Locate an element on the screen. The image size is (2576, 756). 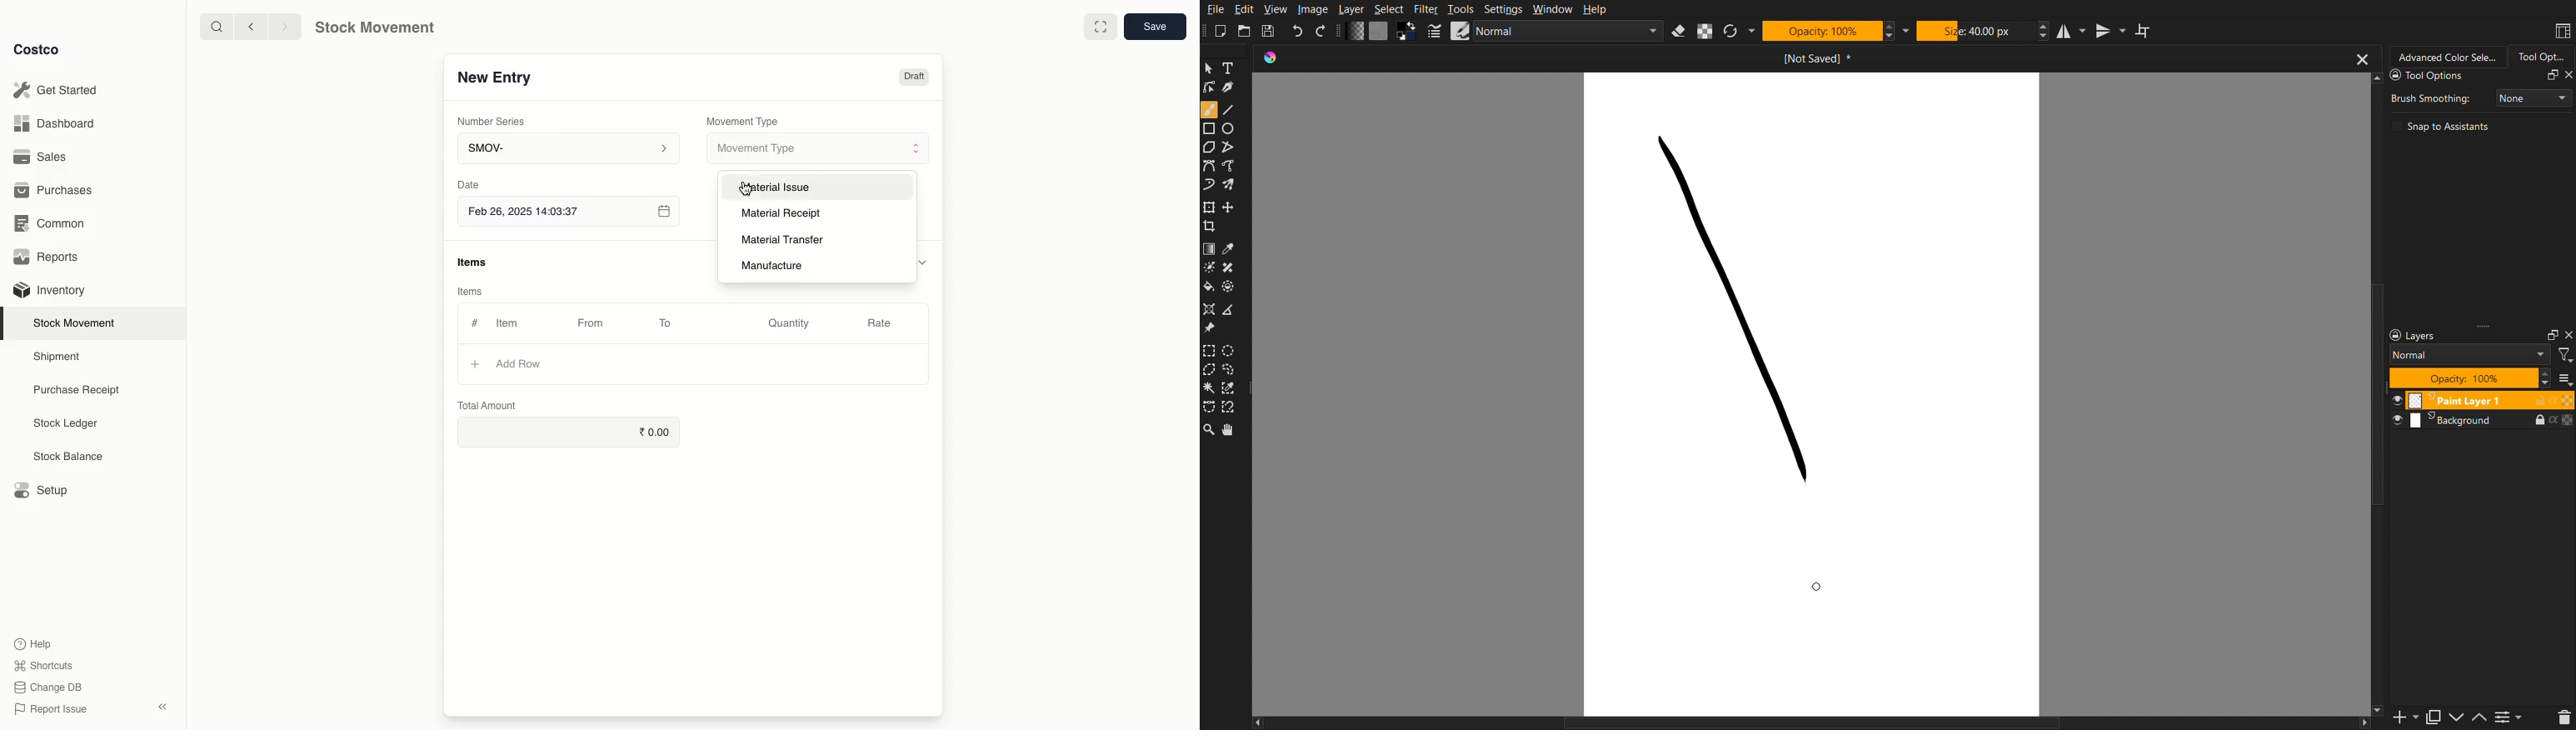
Stock Ledger is located at coordinates (66, 425).